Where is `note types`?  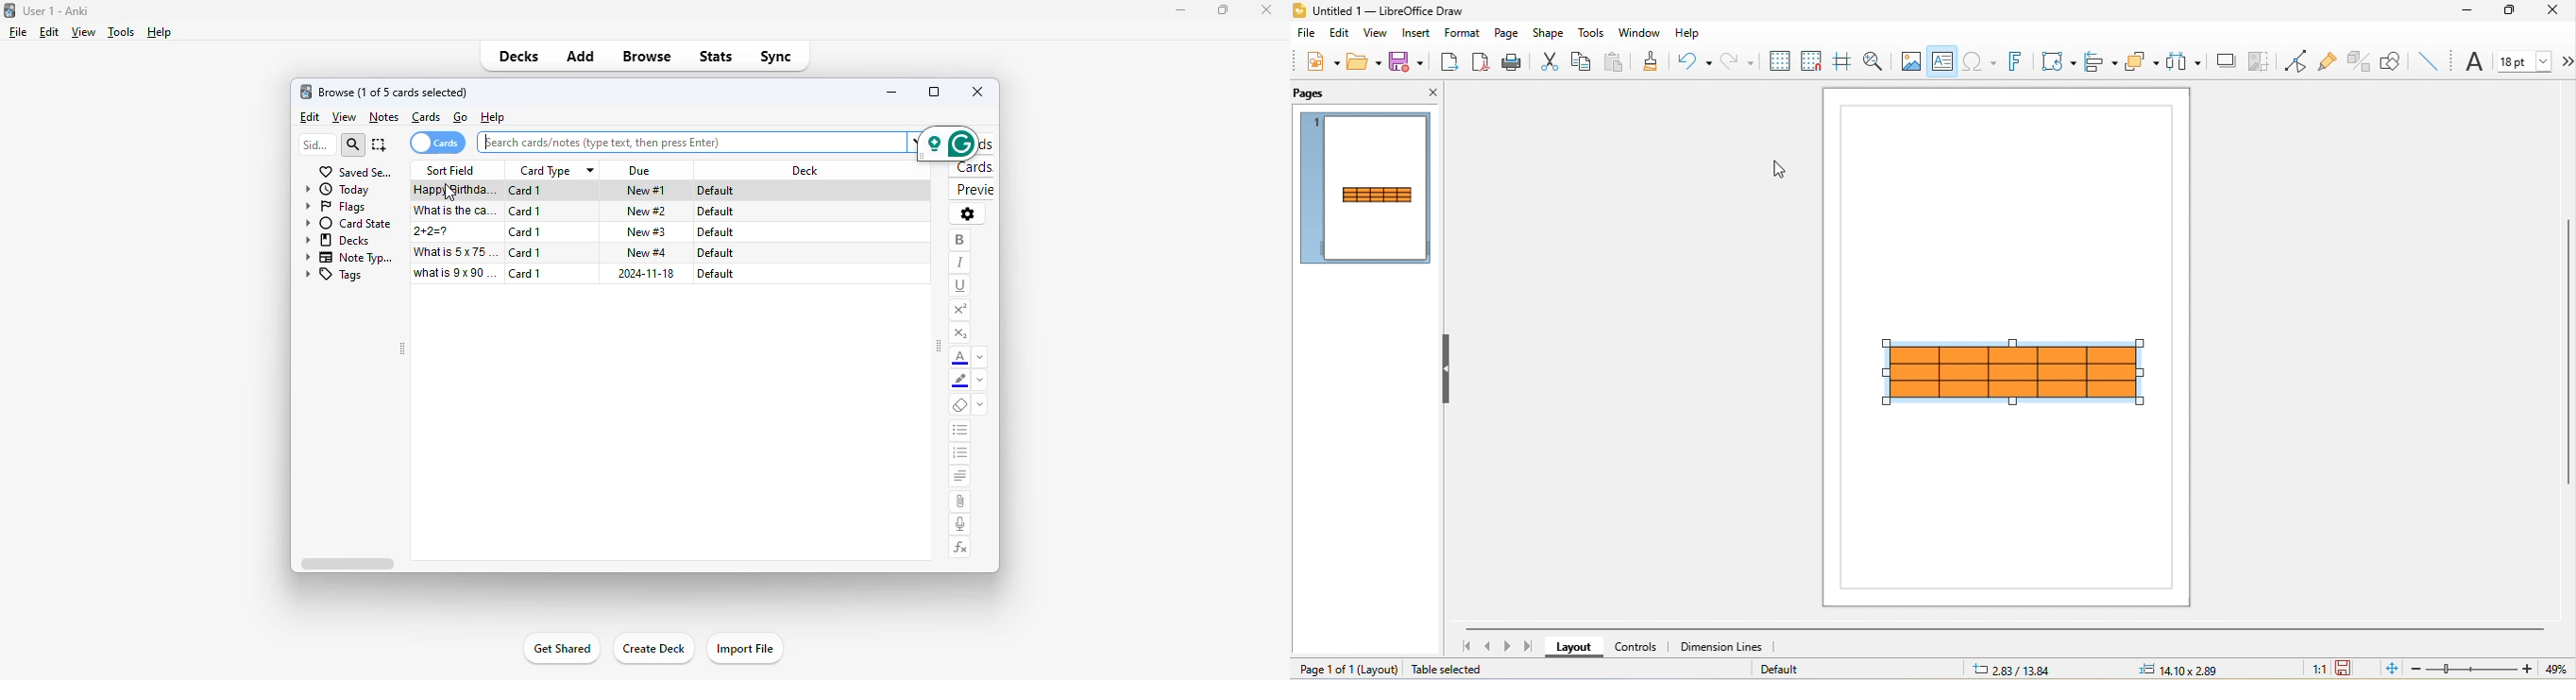
note types is located at coordinates (350, 258).